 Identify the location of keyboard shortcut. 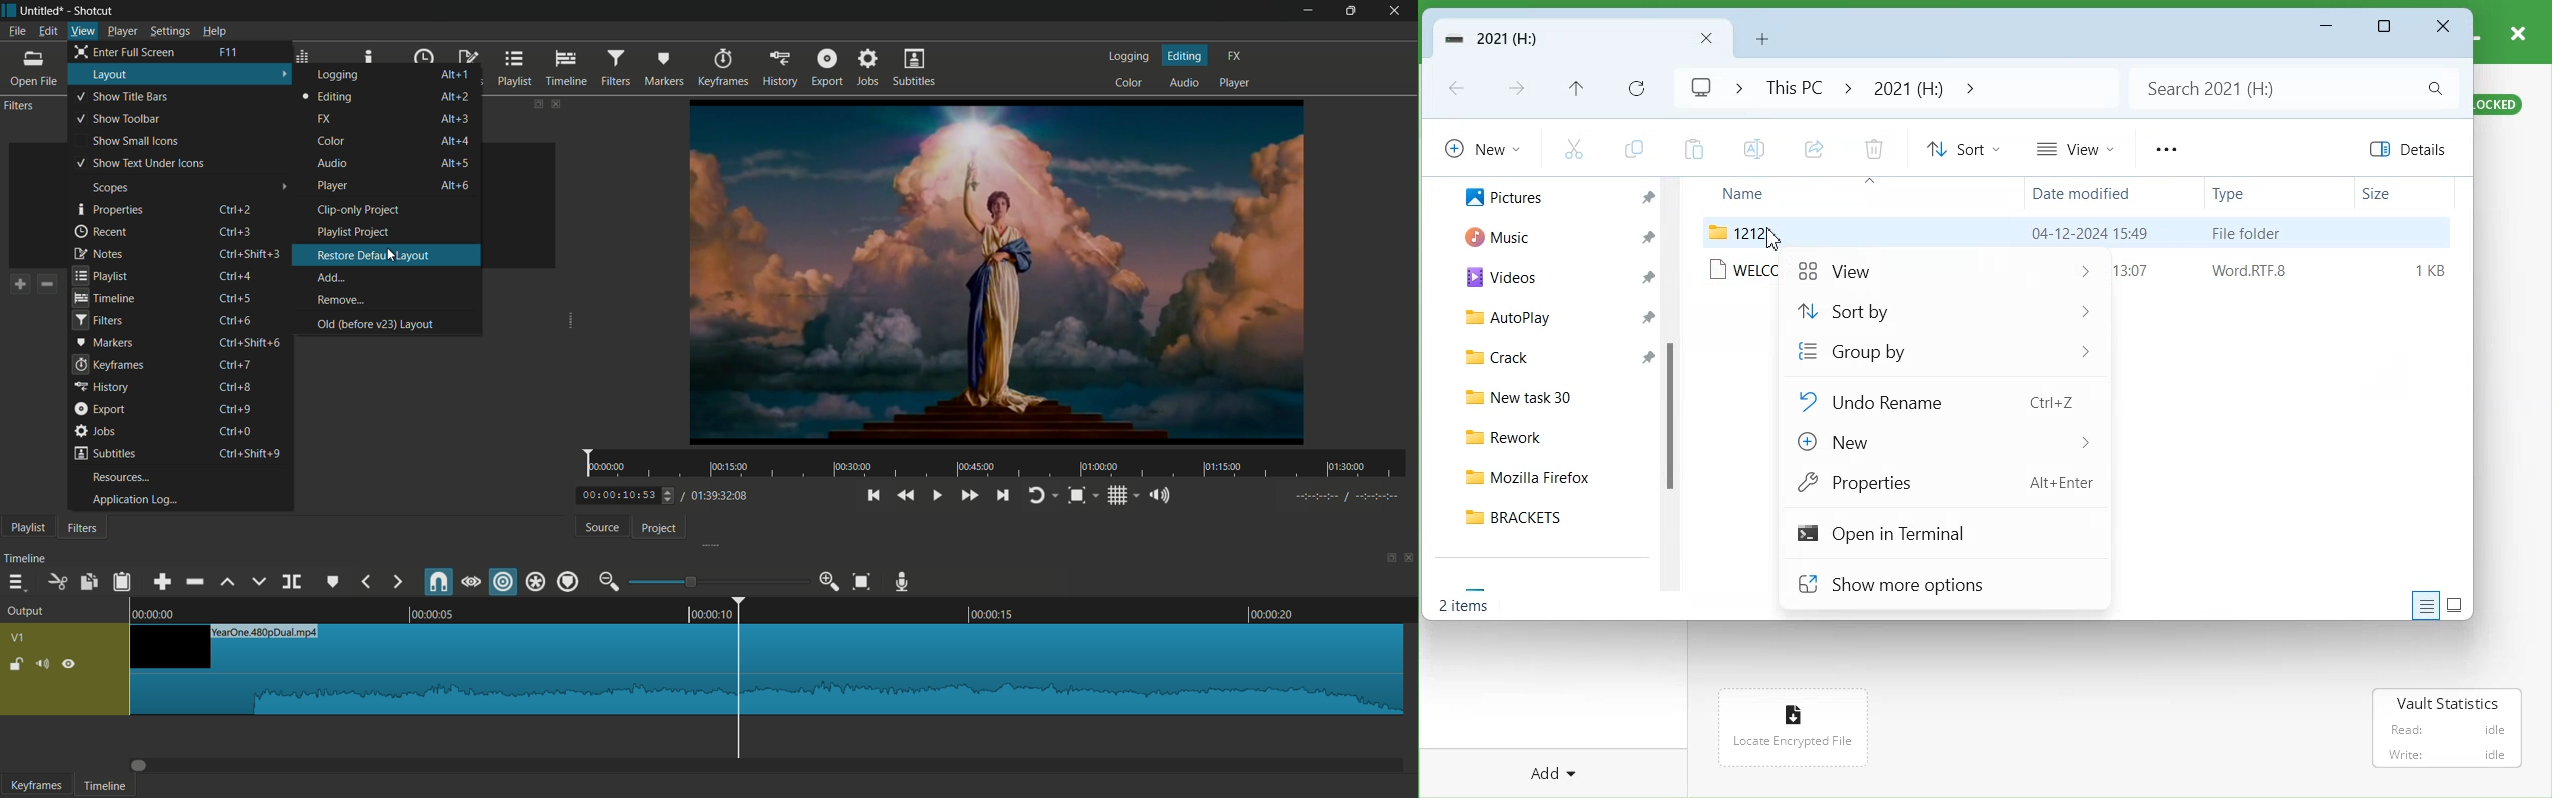
(455, 96).